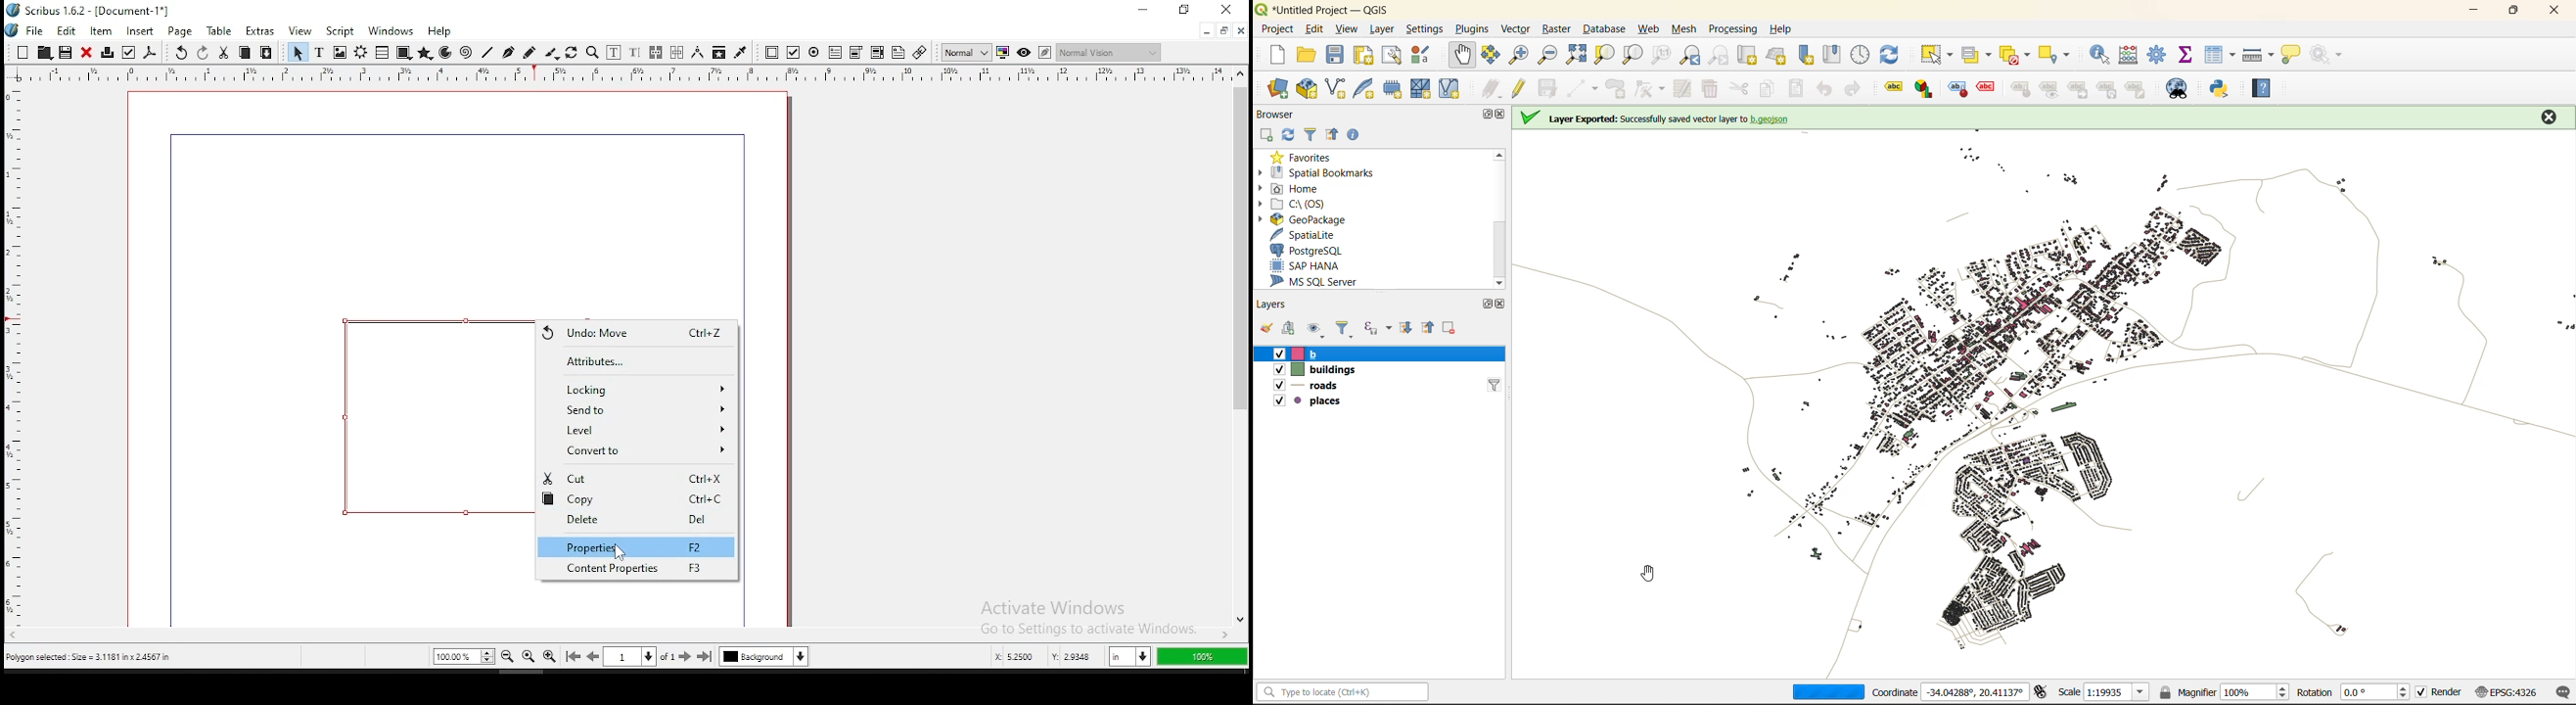  I want to click on zoom in or out, so click(592, 53).